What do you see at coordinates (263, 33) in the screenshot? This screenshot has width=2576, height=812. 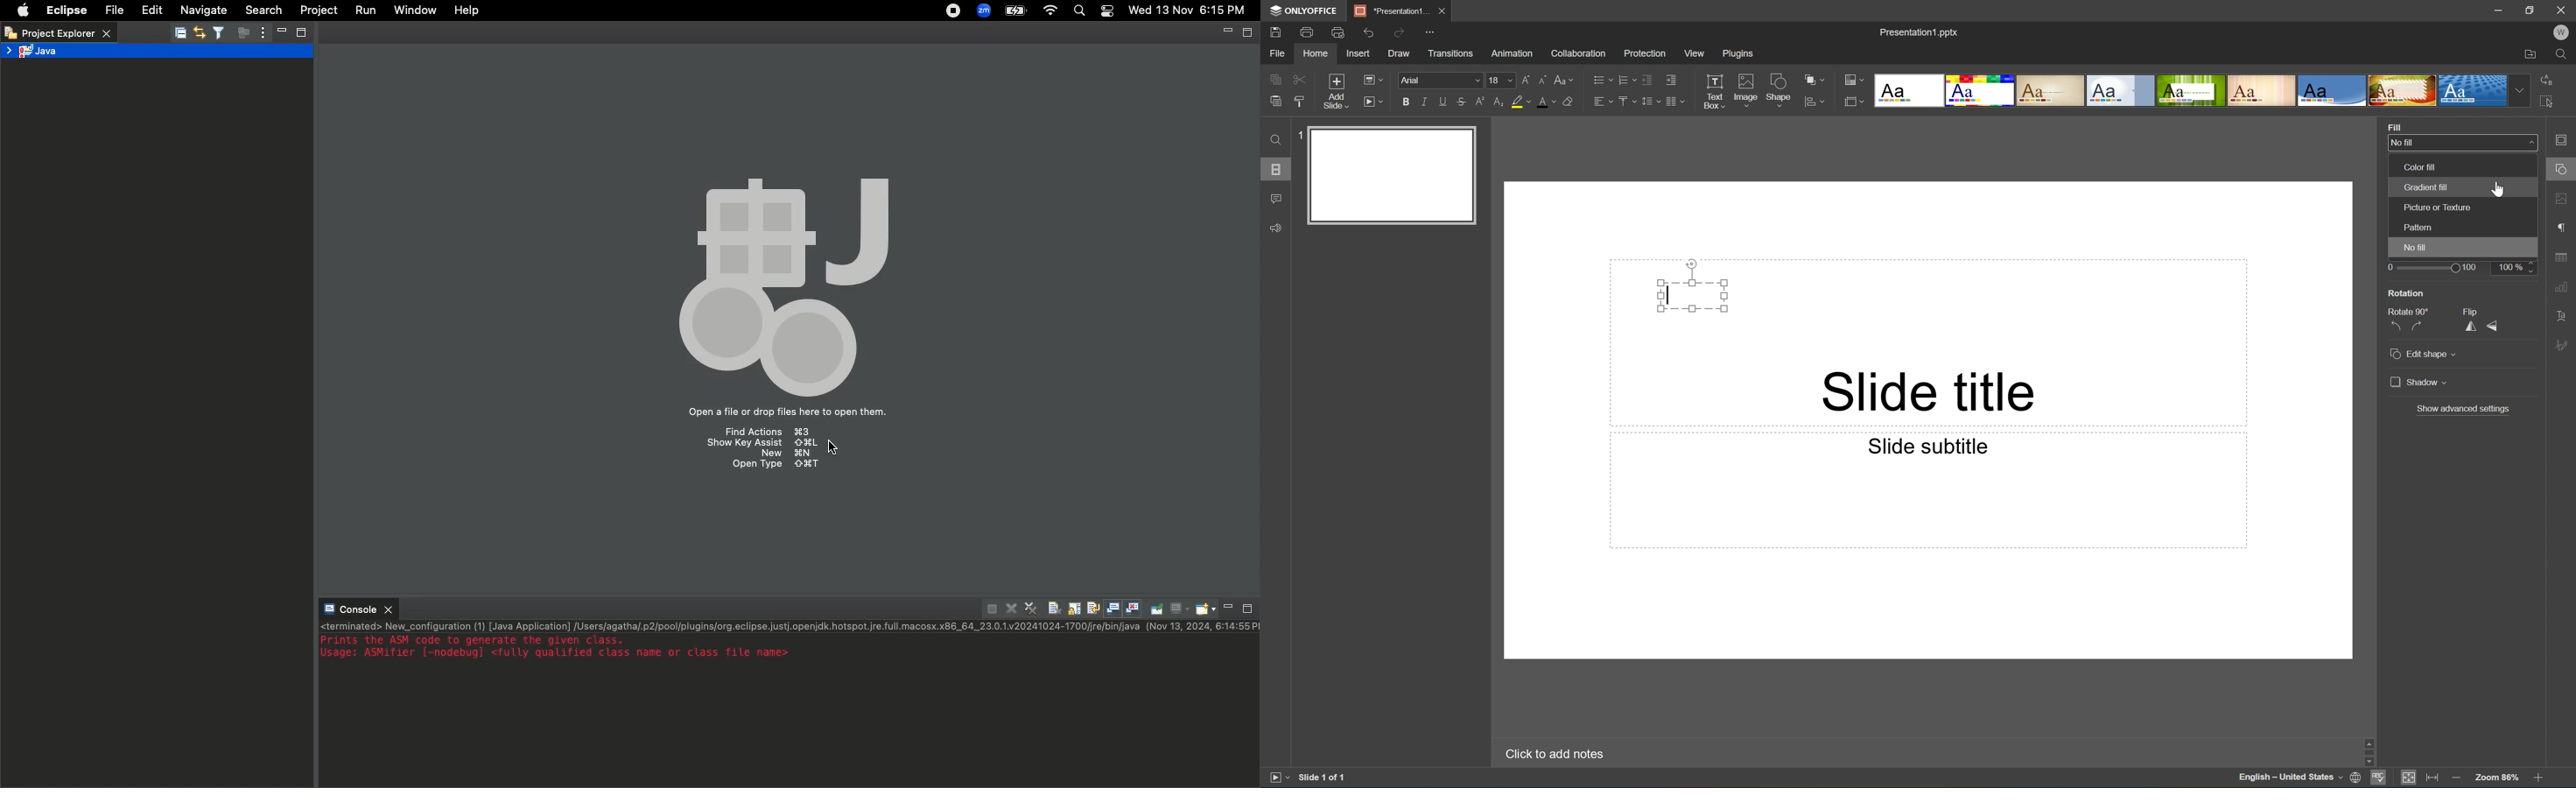 I see `View menu` at bounding box center [263, 33].